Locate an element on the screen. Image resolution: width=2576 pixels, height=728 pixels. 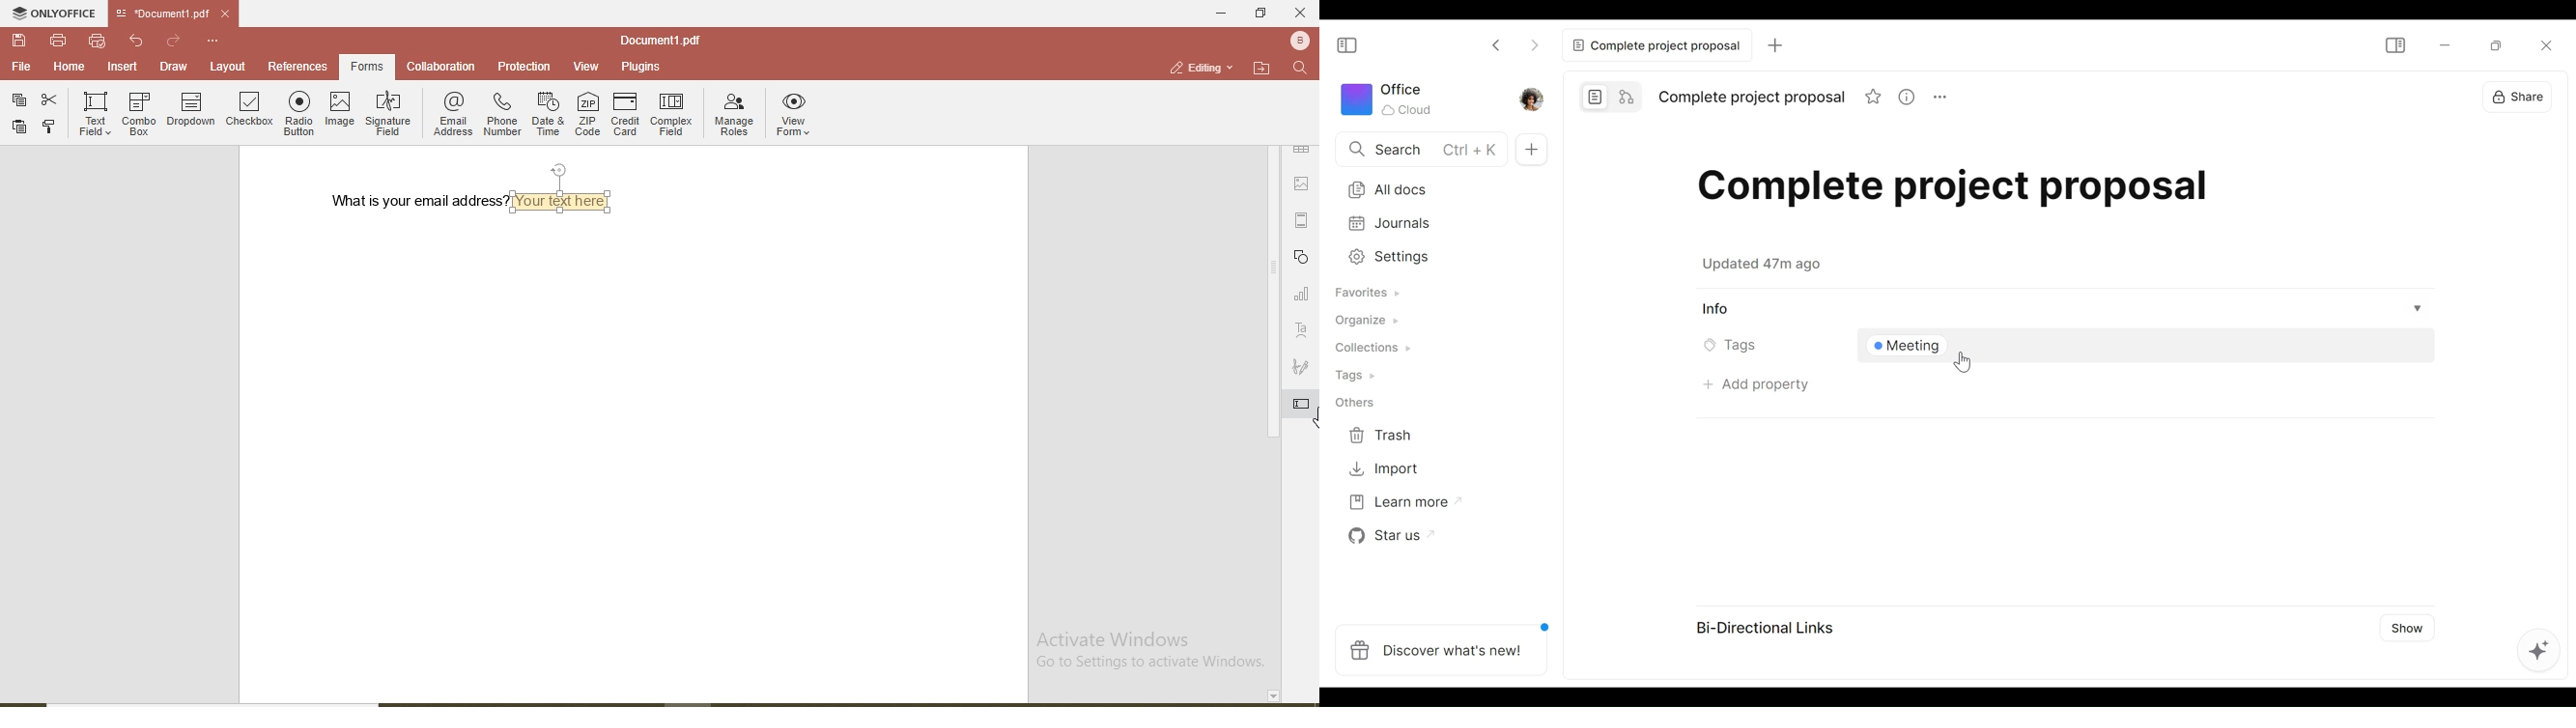
what is your email address? is located at coordinates (410, 201).